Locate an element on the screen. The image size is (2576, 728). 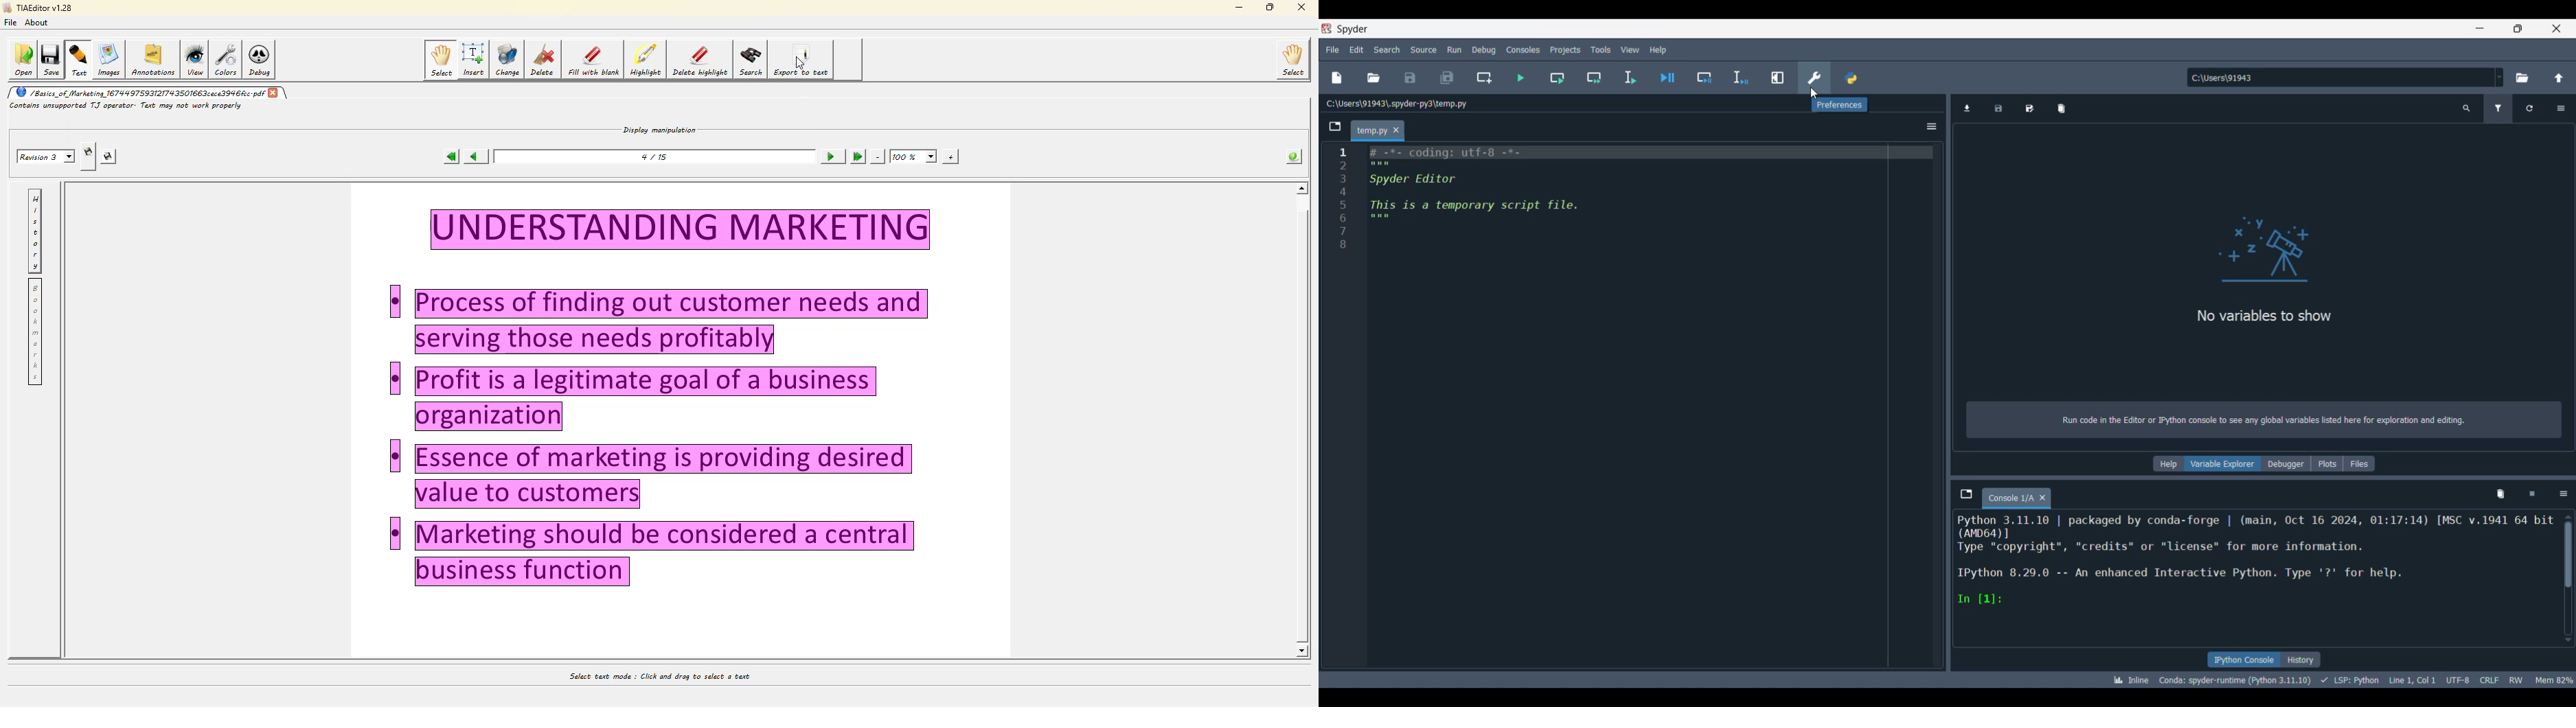
Plots is located at coordinates (2327, 463).